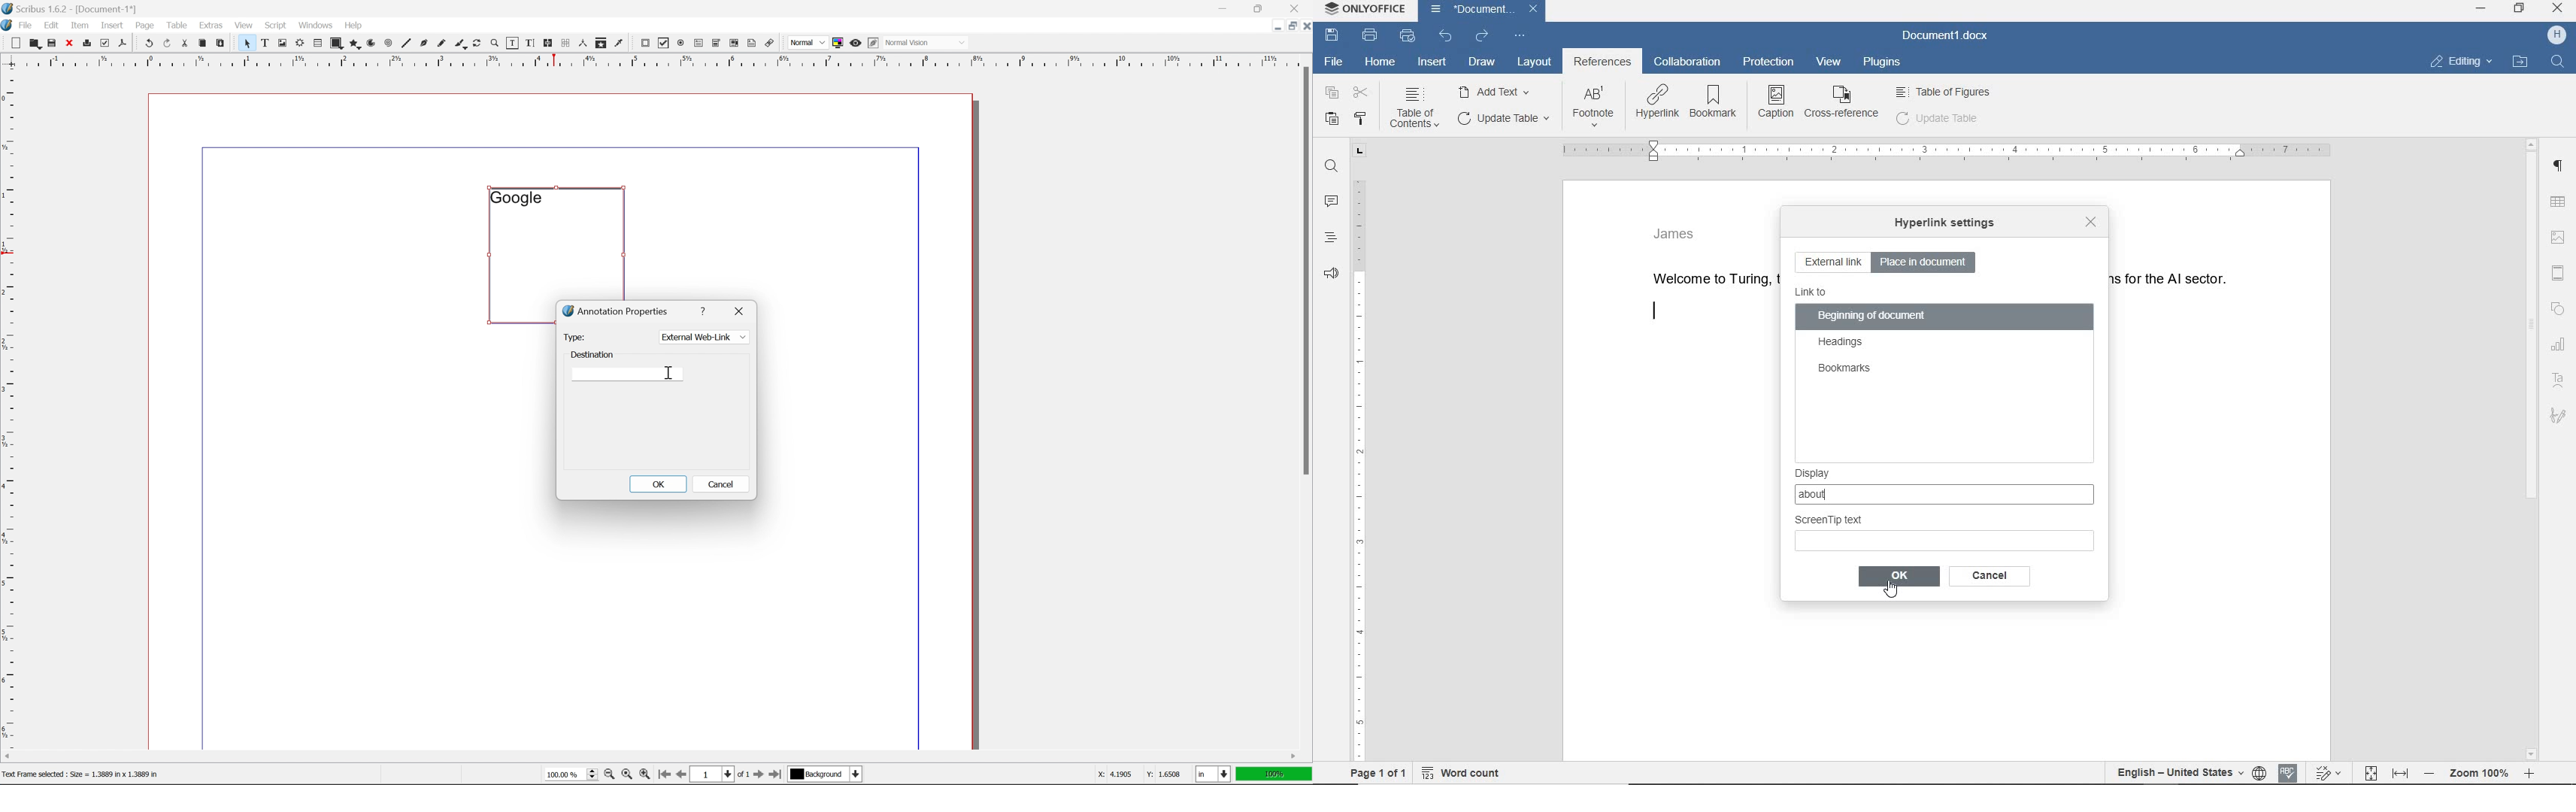  What do you see at coordinates (1329, 277) in the screenshot?
I see `feedback & support` at bounding box center [1329, 277].